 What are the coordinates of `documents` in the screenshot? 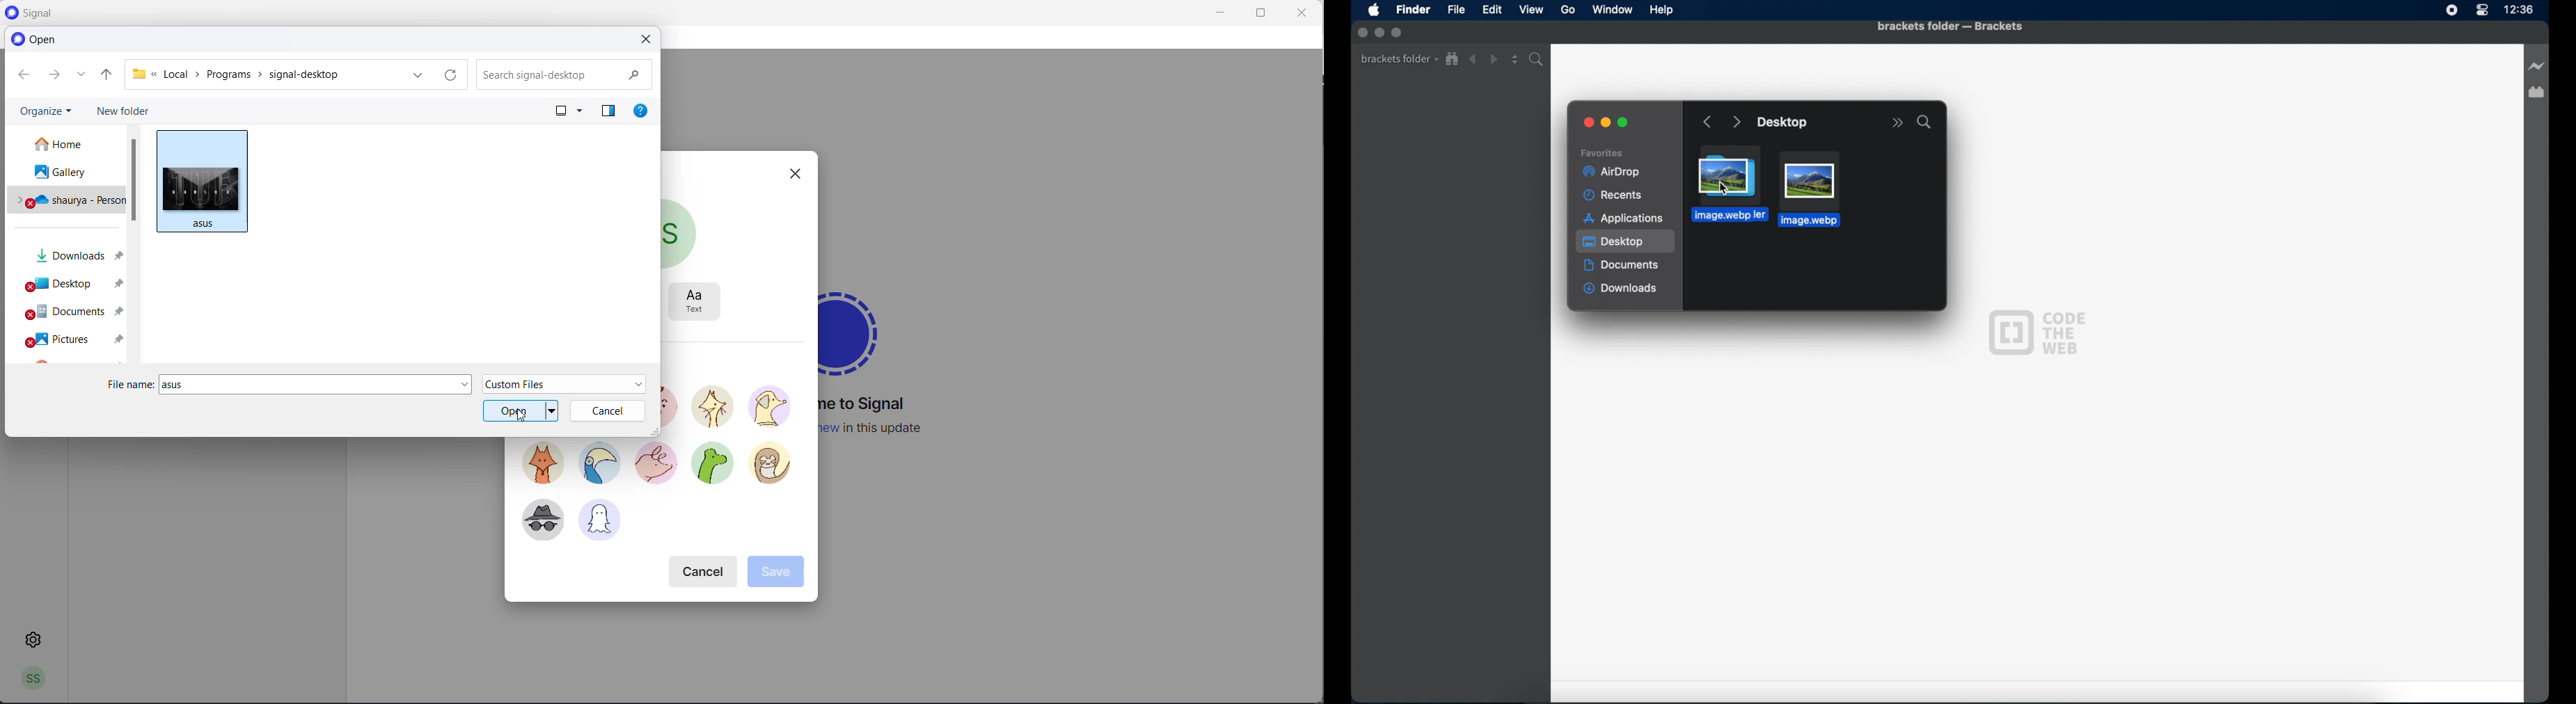 It's located at (79, 313).